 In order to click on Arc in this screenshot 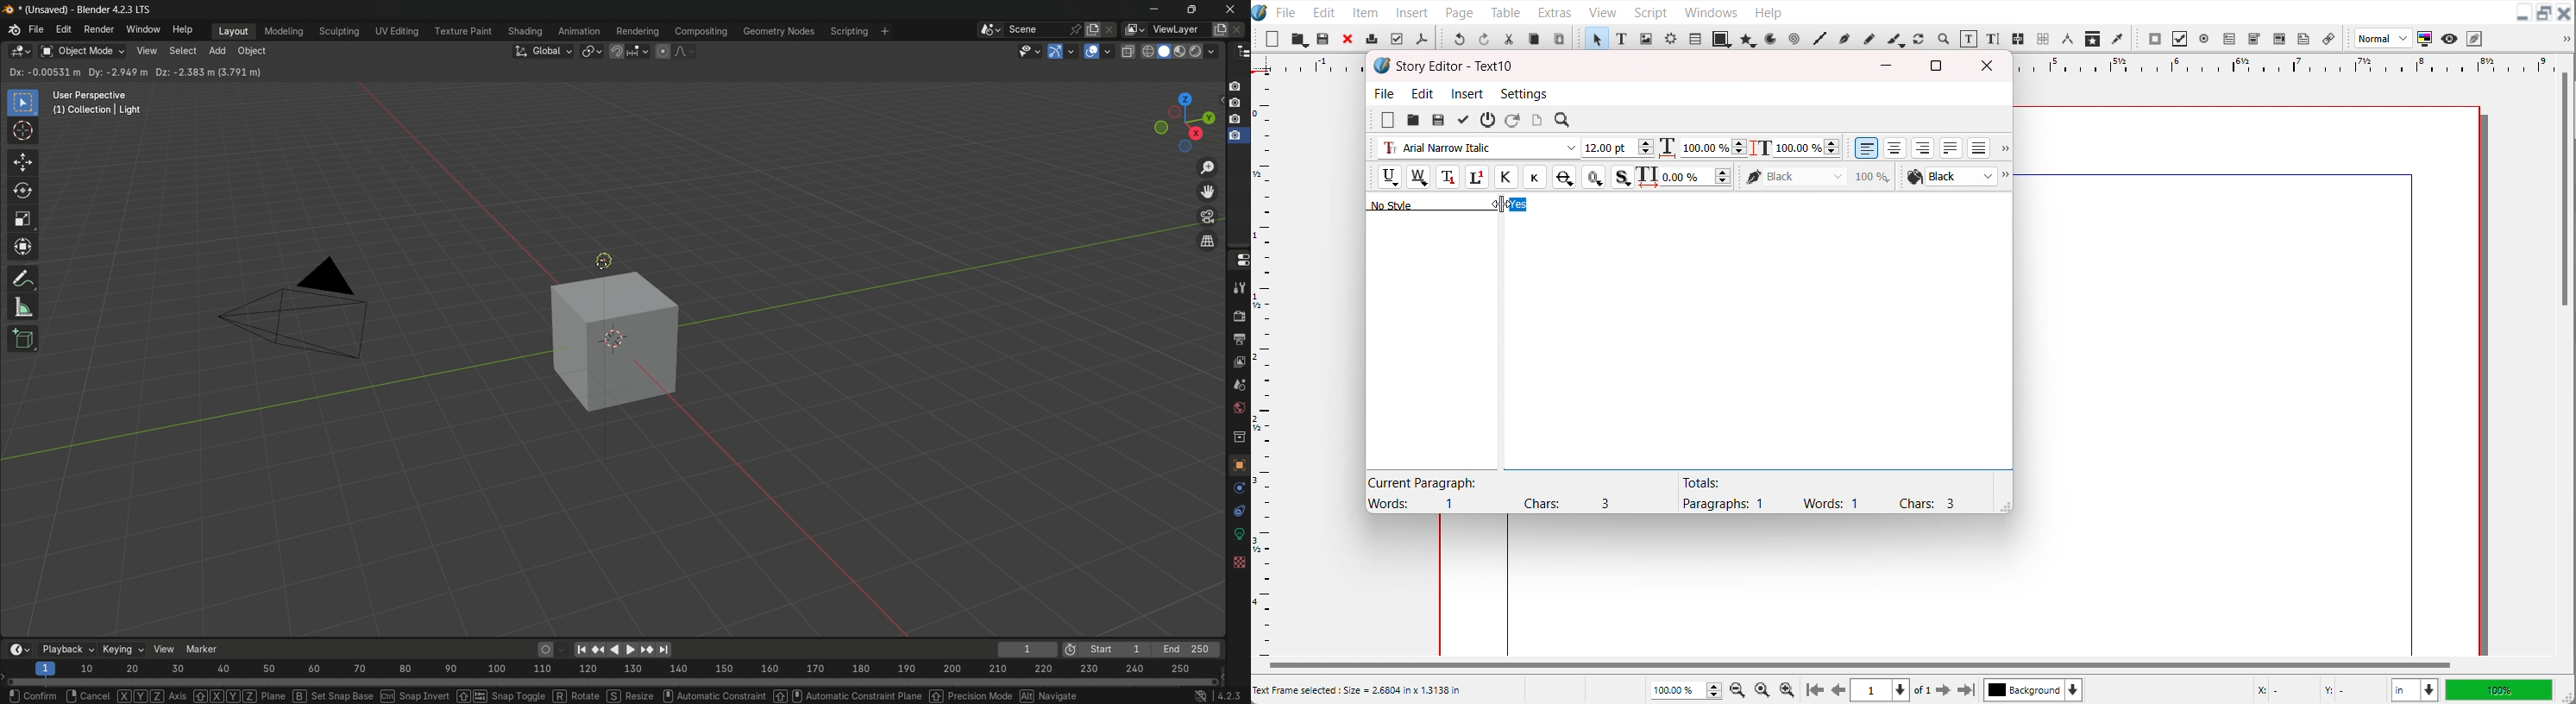, I will do `click(1772, 38)`.